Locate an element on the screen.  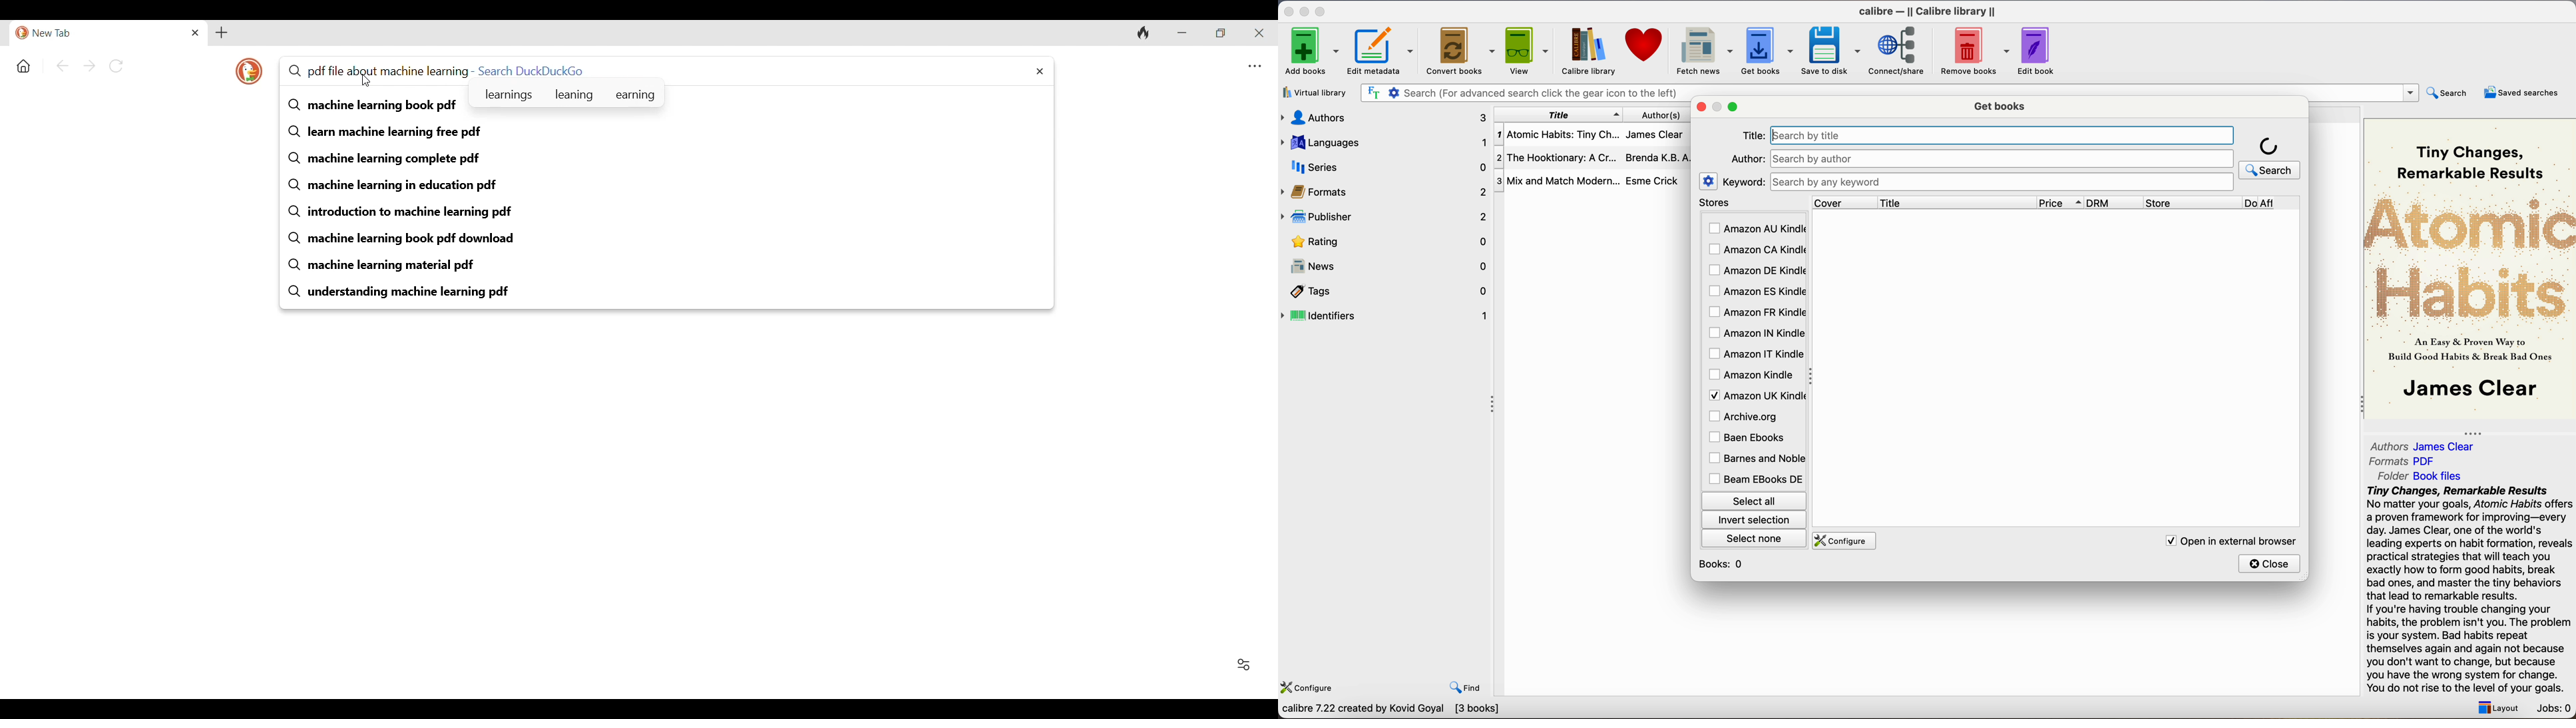
Go forward is located at coordinates (89, 66).